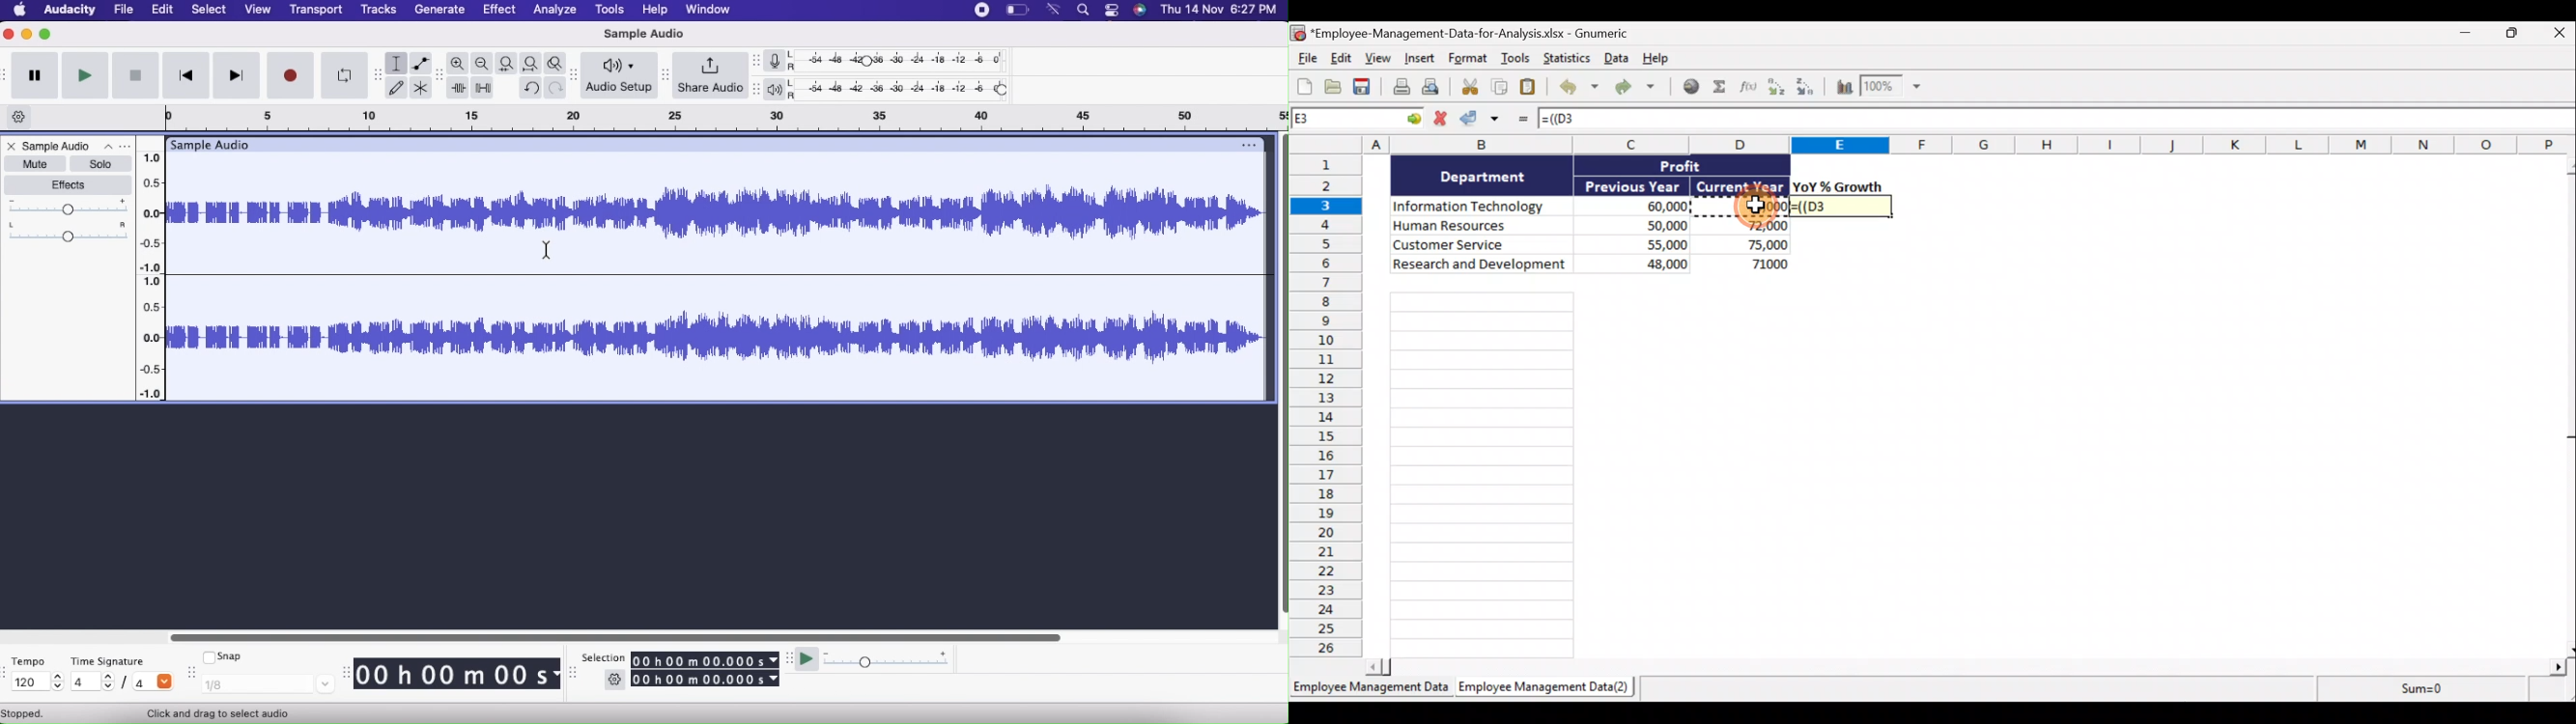  I want to click on resize, so click(190, 675).